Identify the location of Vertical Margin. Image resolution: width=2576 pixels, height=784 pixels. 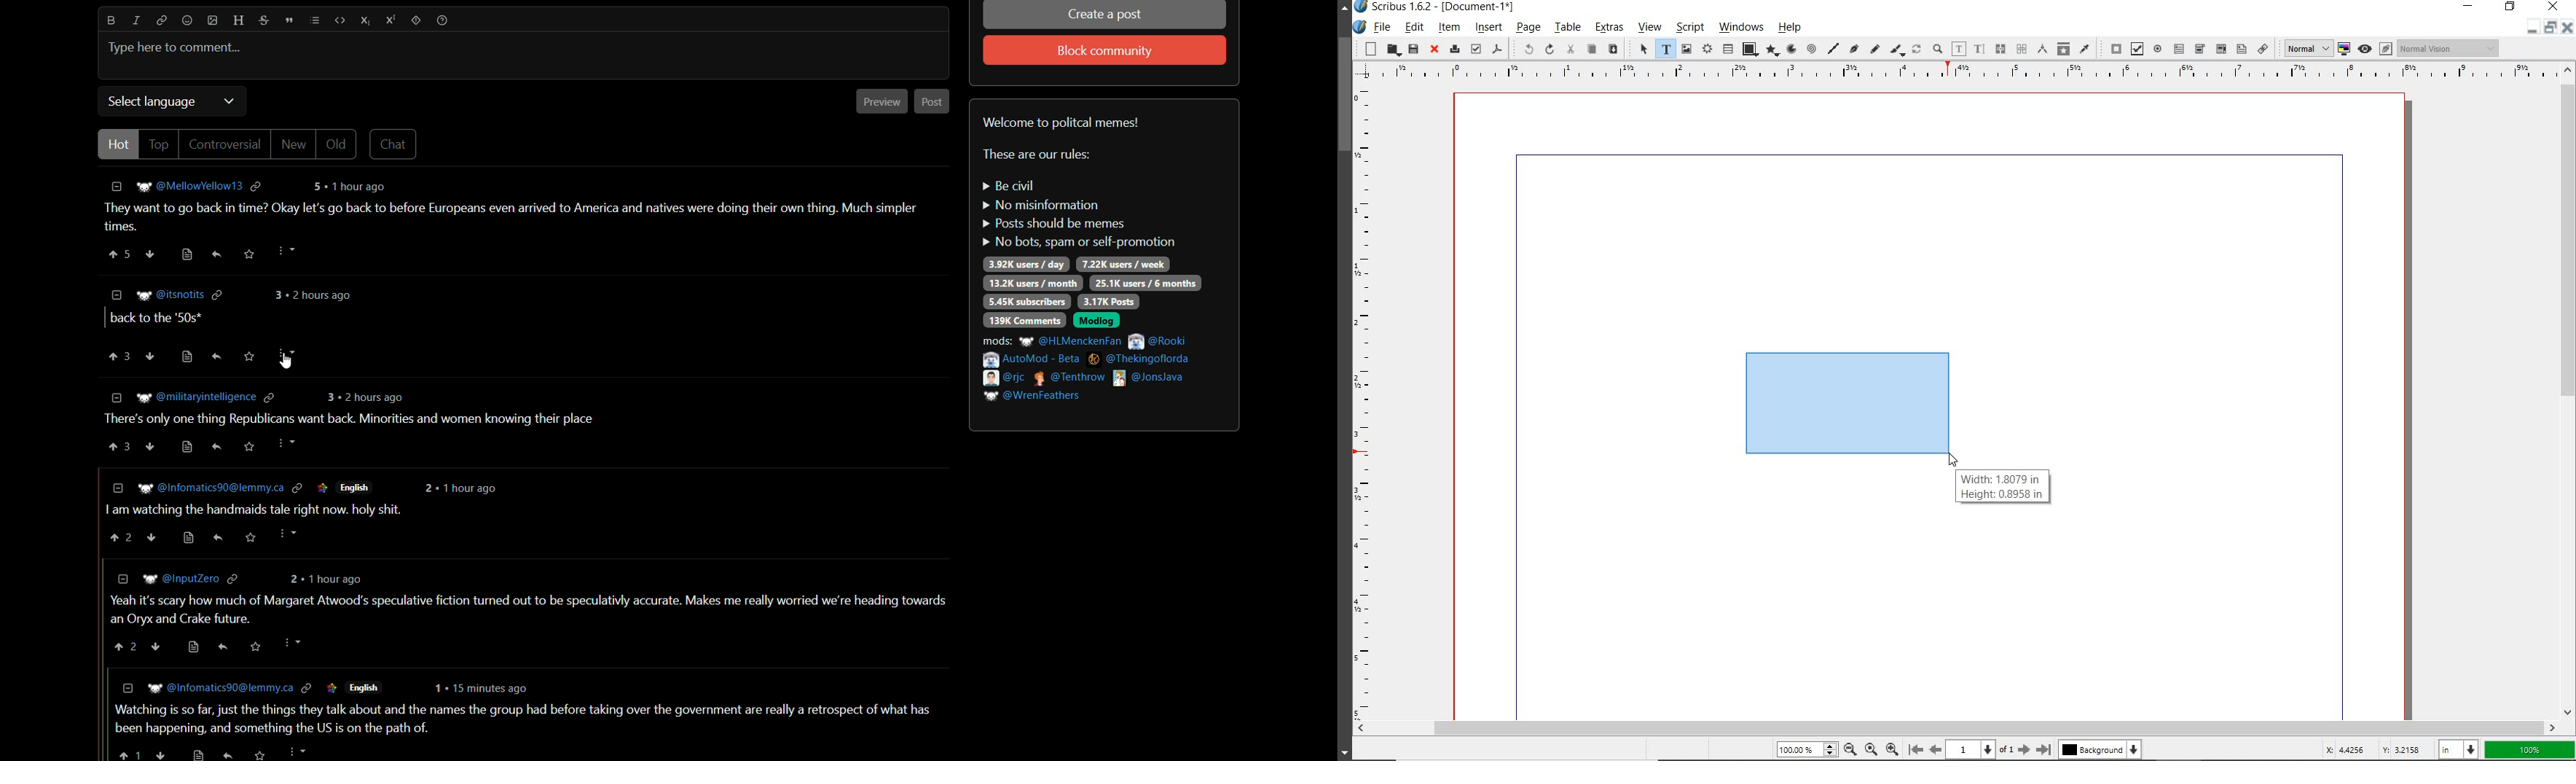
(1369, 401).